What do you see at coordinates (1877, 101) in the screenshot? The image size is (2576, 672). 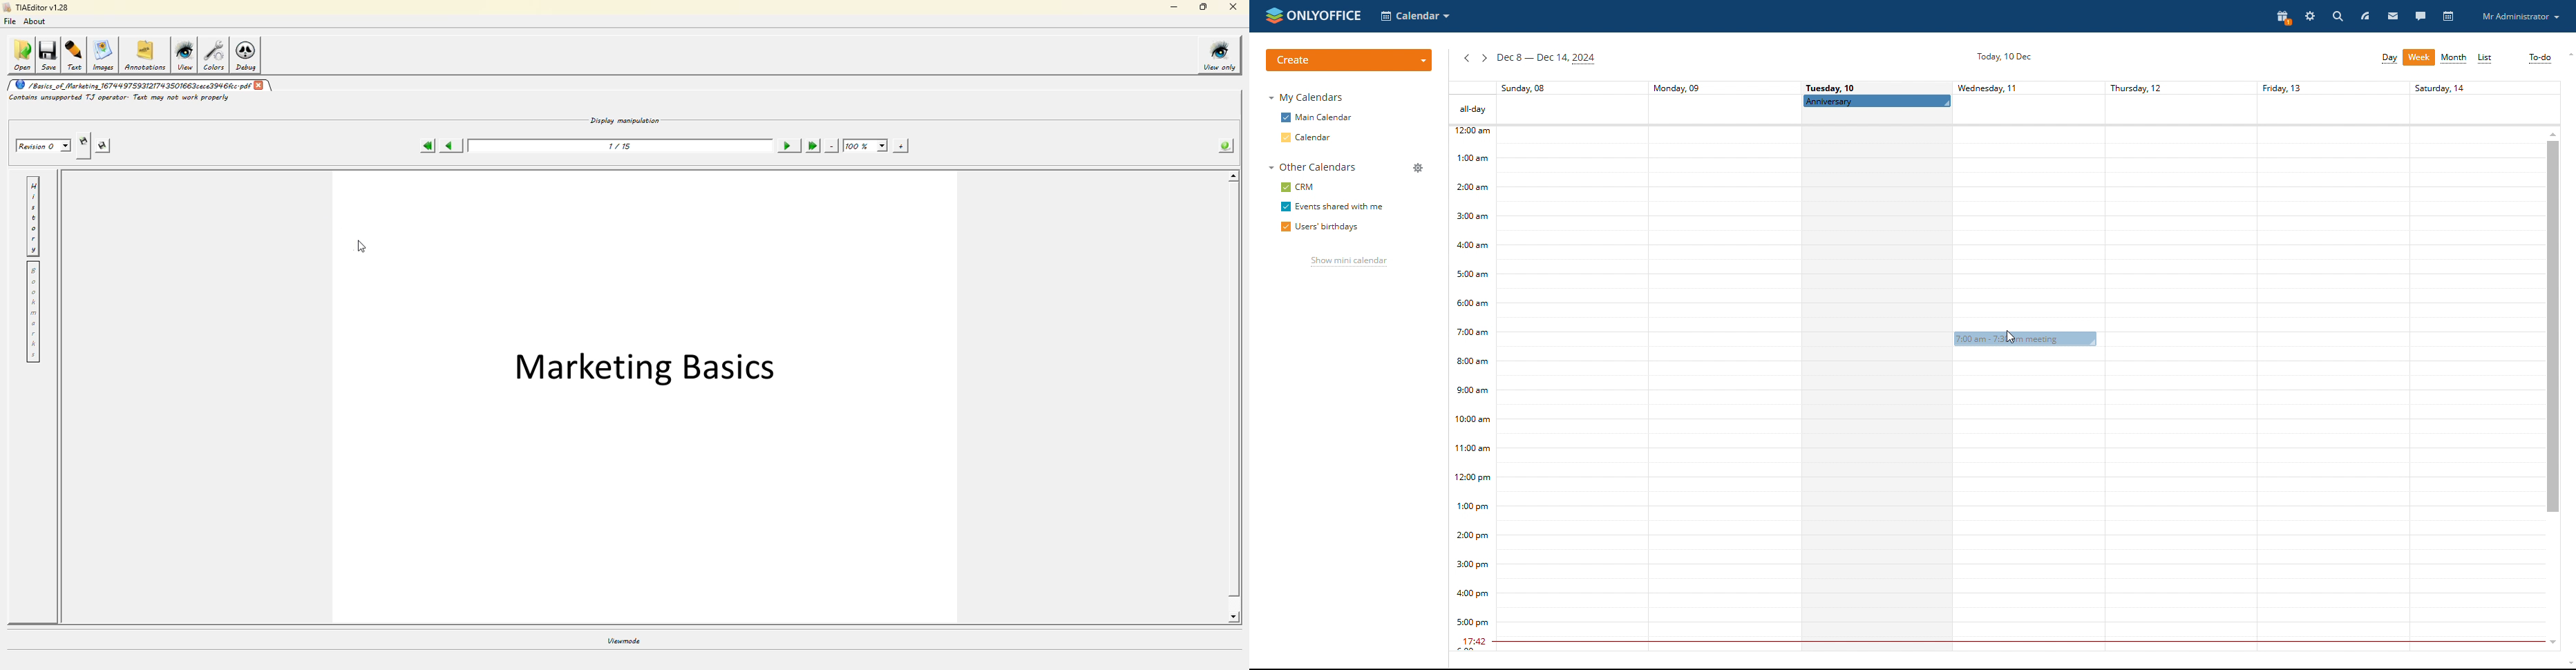 I see `scheduled all-day event` at bounding box center [1877, 101].